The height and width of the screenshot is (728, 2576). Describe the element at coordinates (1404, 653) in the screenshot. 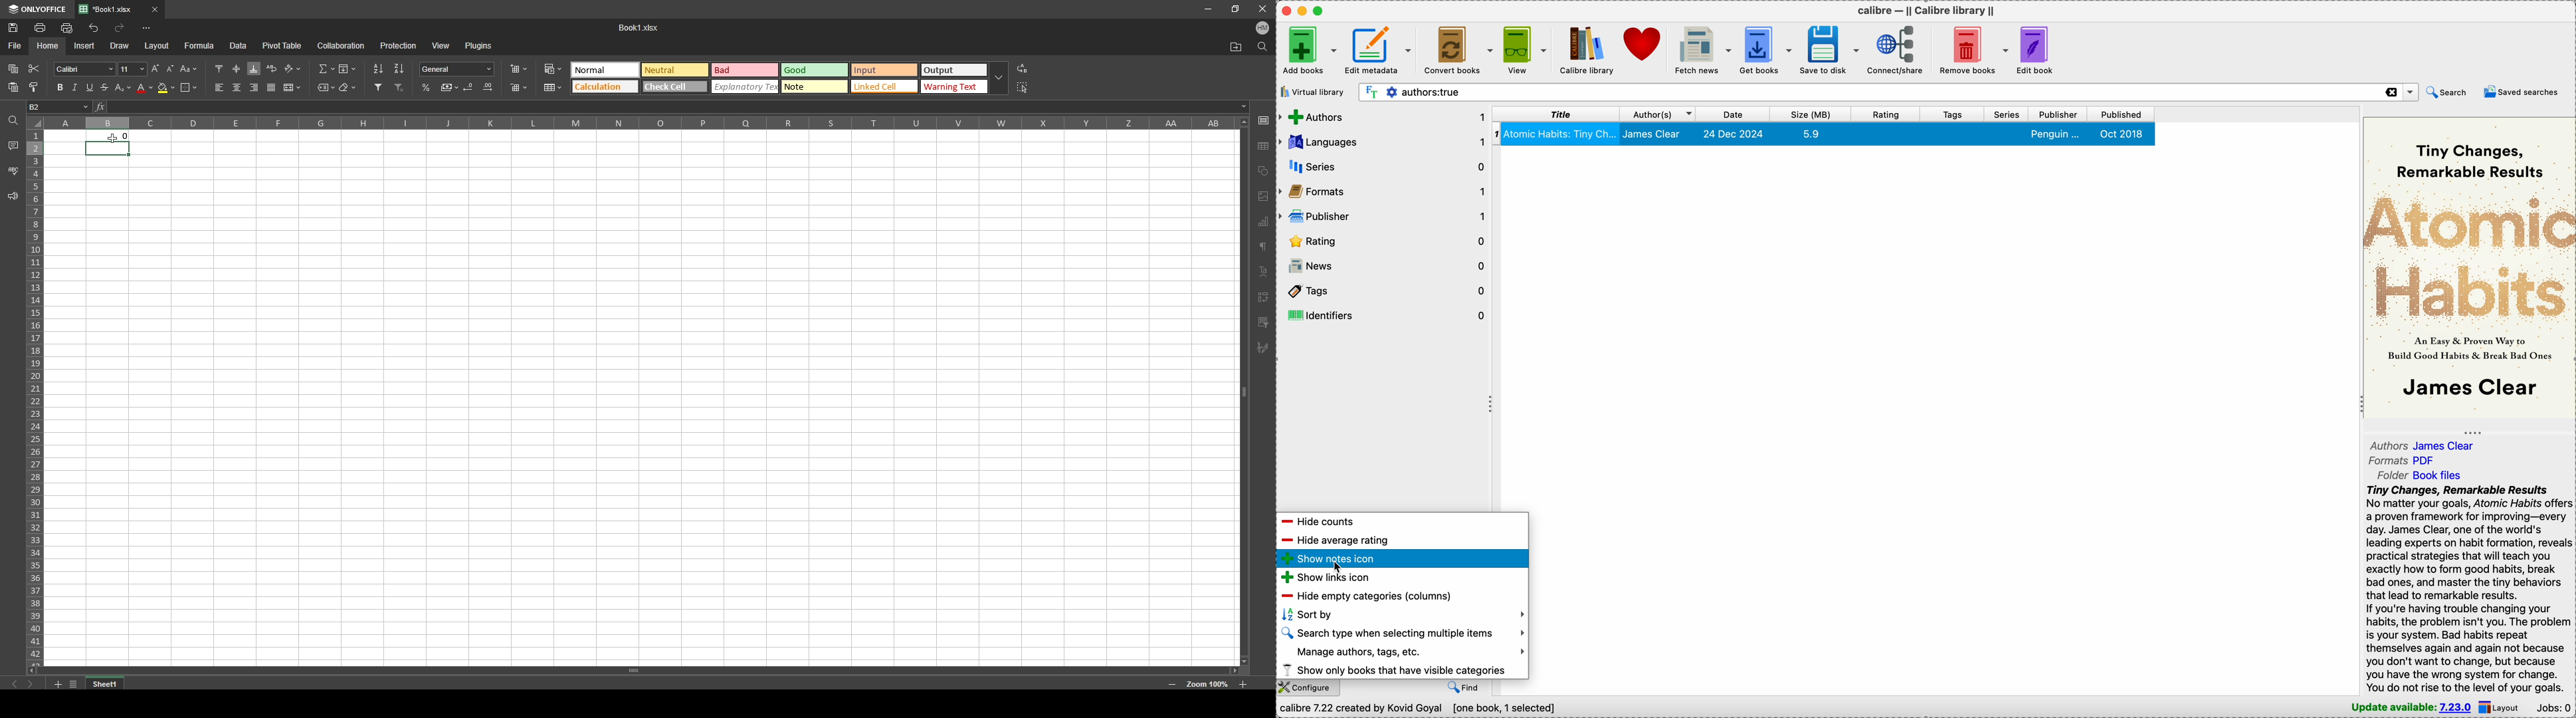

I see `manage authors, tags, etc.` at that location.